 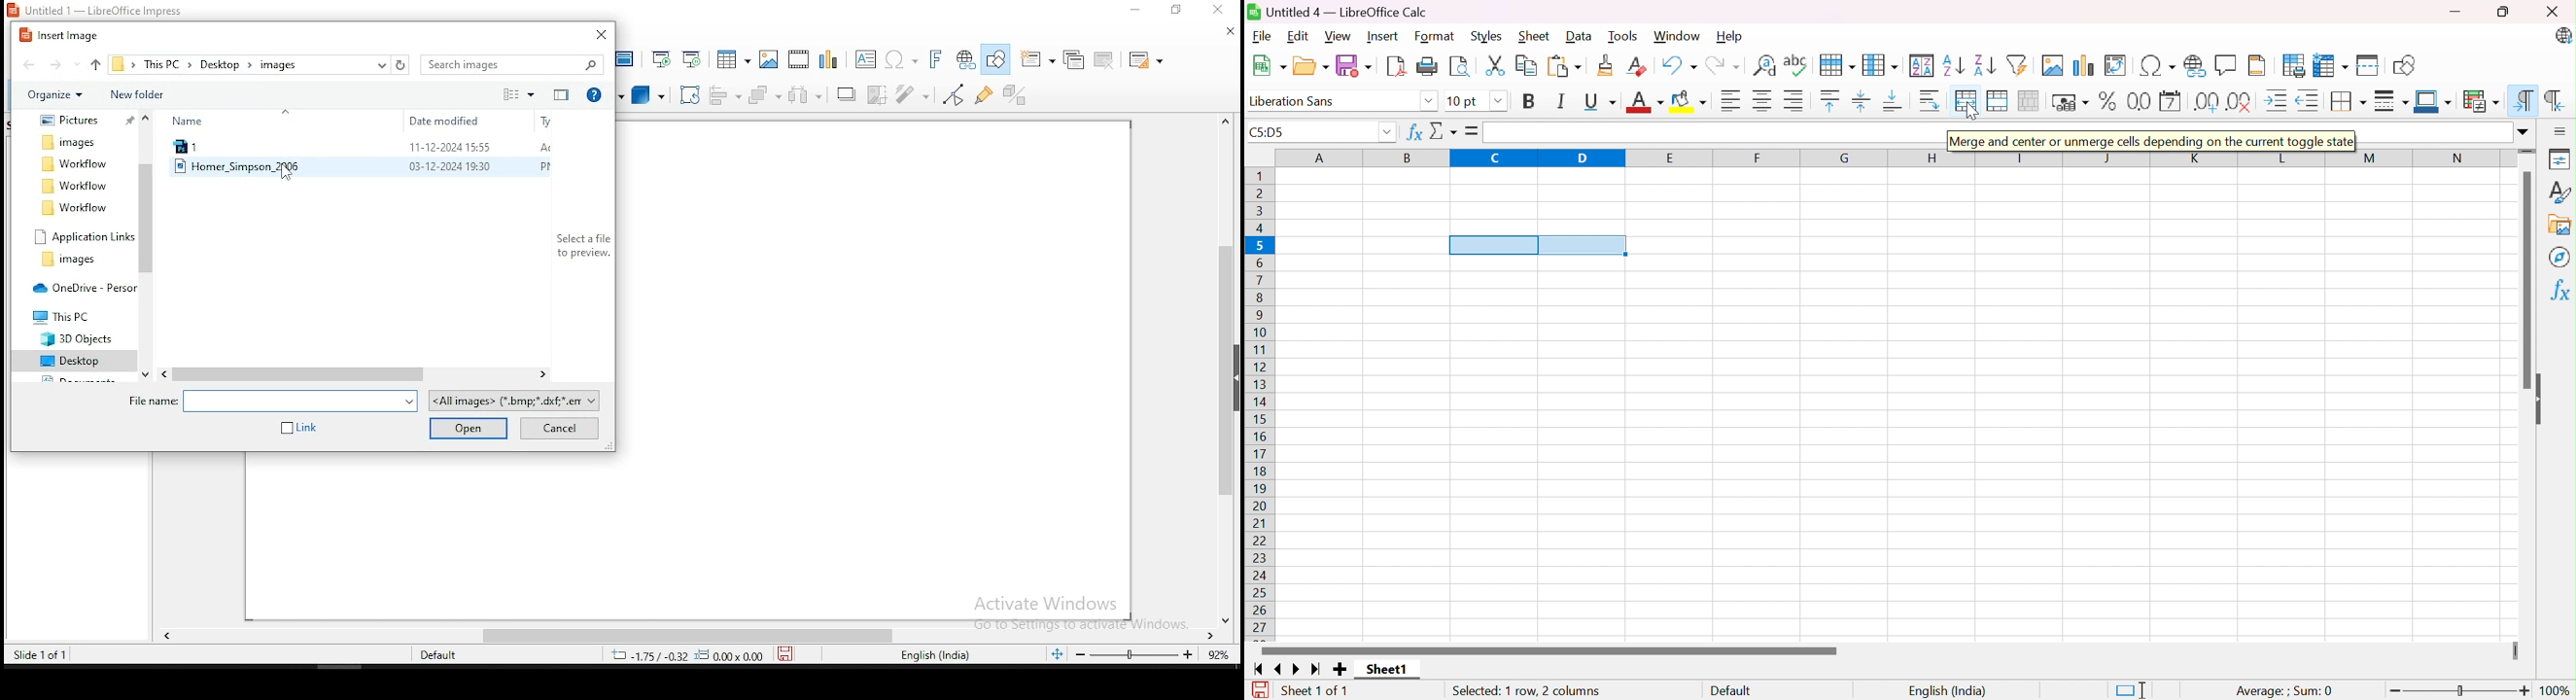 What do you see at coordinates (122, 63) in the screenshot?
I see `file path` at bounding box center [122, 63].